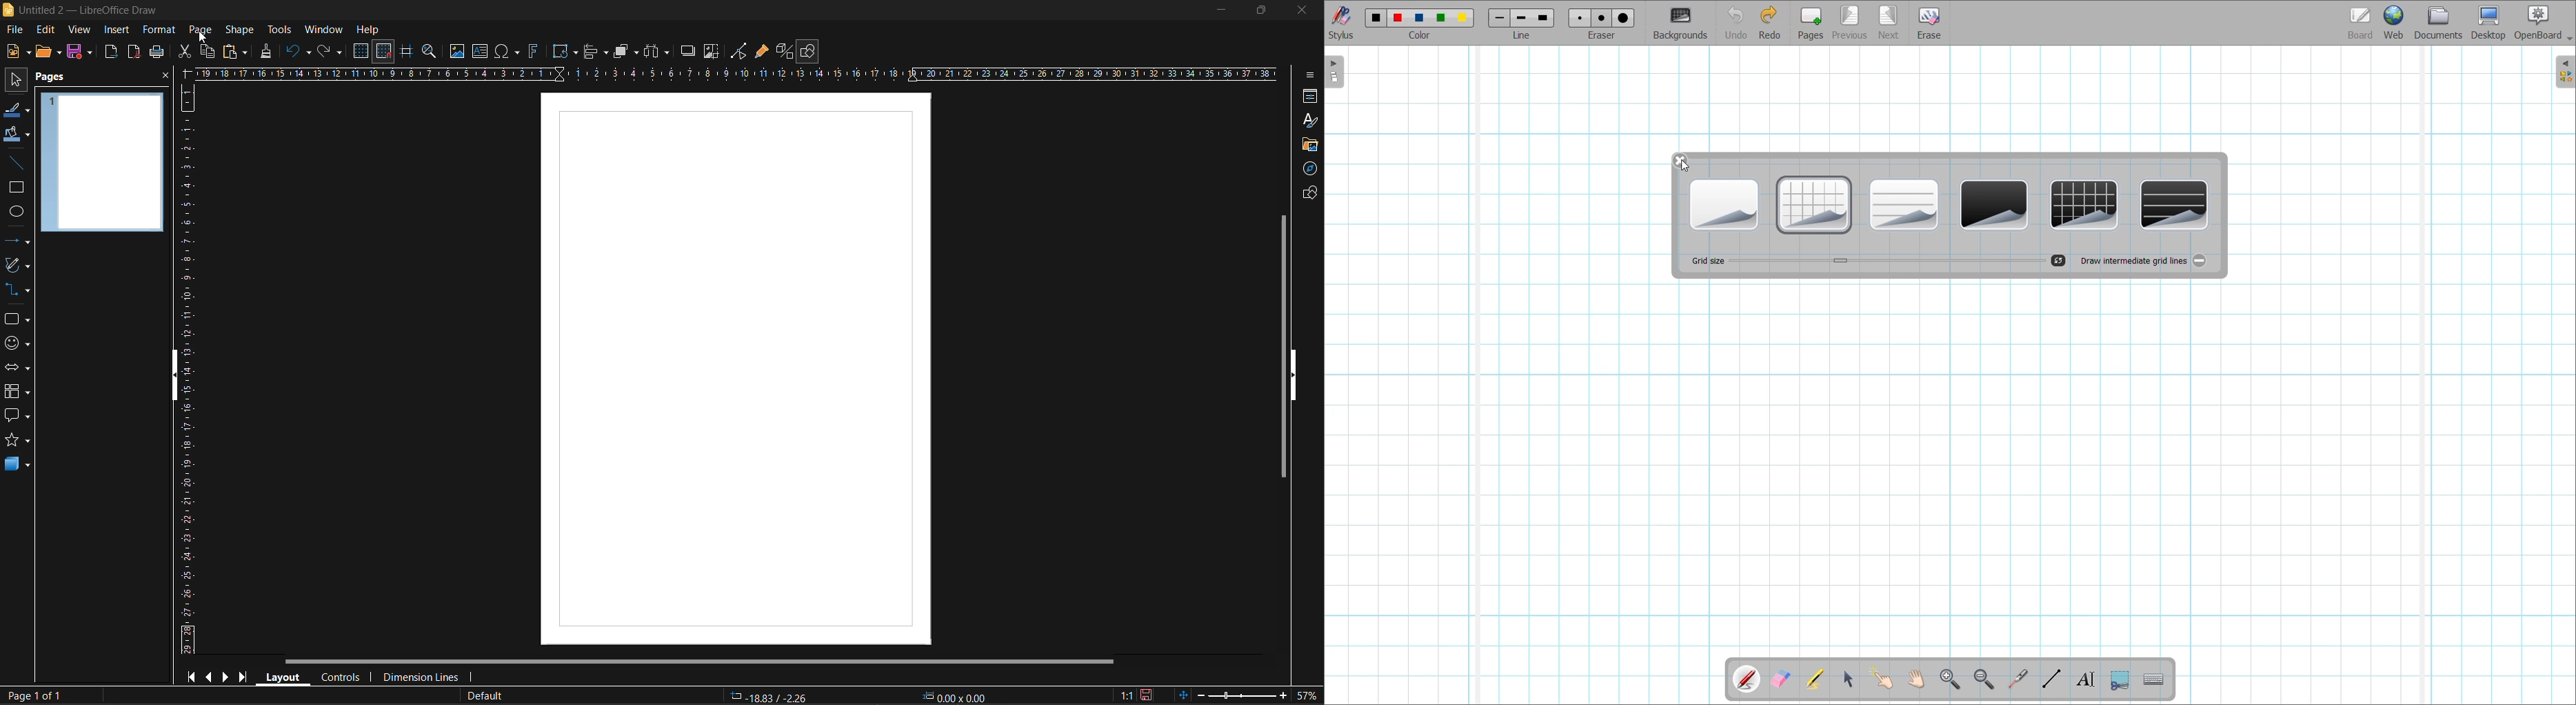  What do you see at coordinates (17, 214) in the screenshot?
I see `ellipse` at bounding box center [17, 214].